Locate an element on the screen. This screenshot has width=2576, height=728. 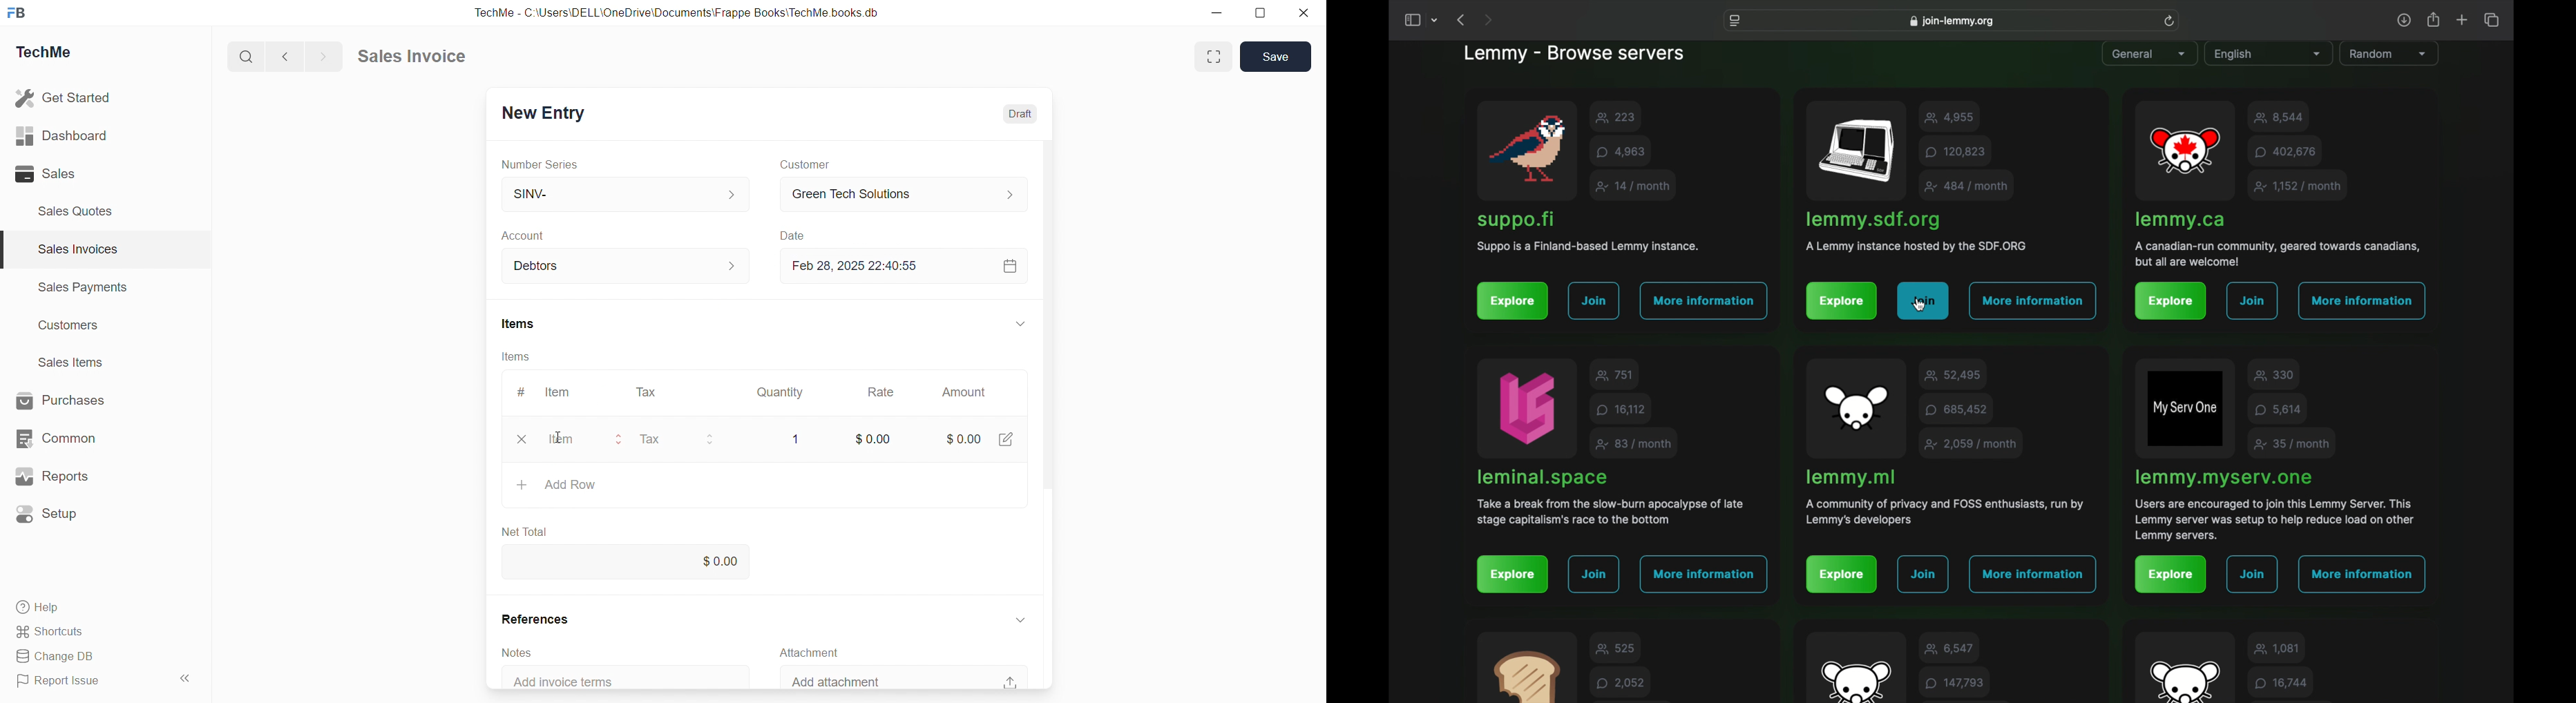
Item is located at coordinates (560, 438).